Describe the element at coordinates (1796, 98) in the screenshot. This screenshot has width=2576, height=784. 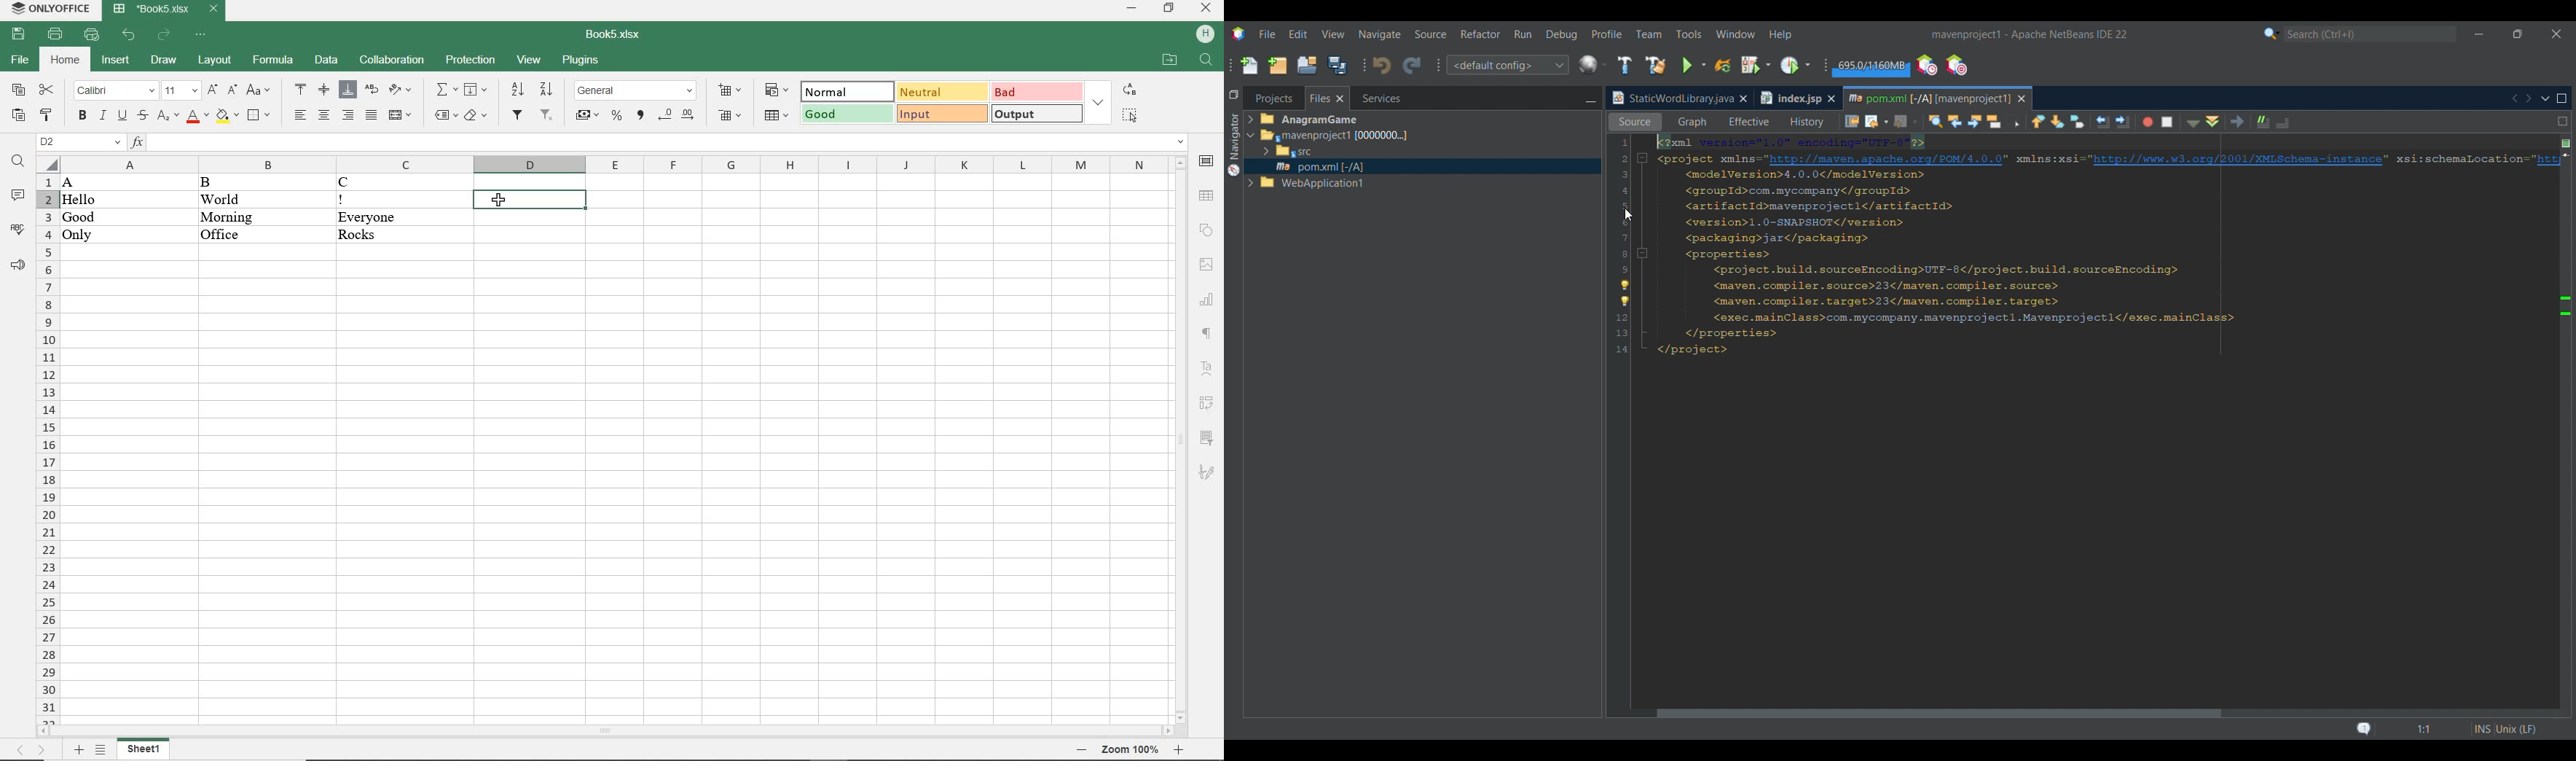
I see `Other tab` at that location.